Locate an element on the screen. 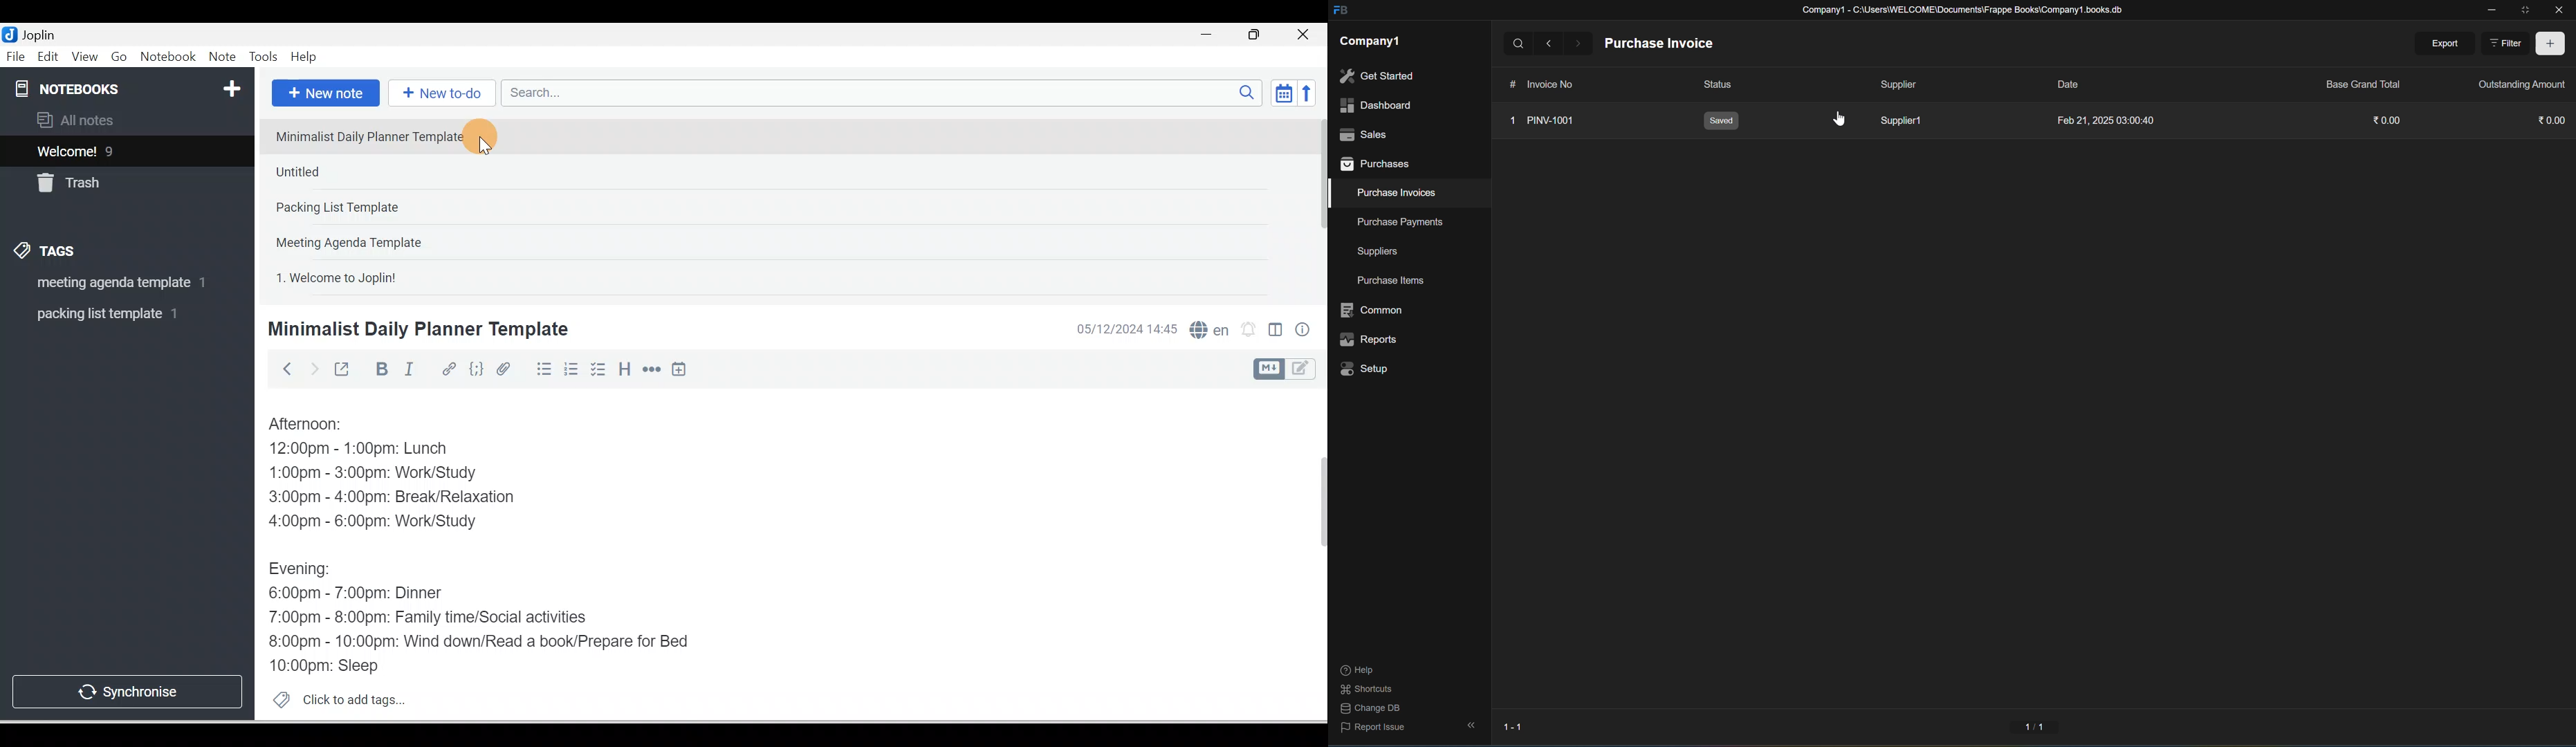  Cursor is located at coordinates (484, 137).